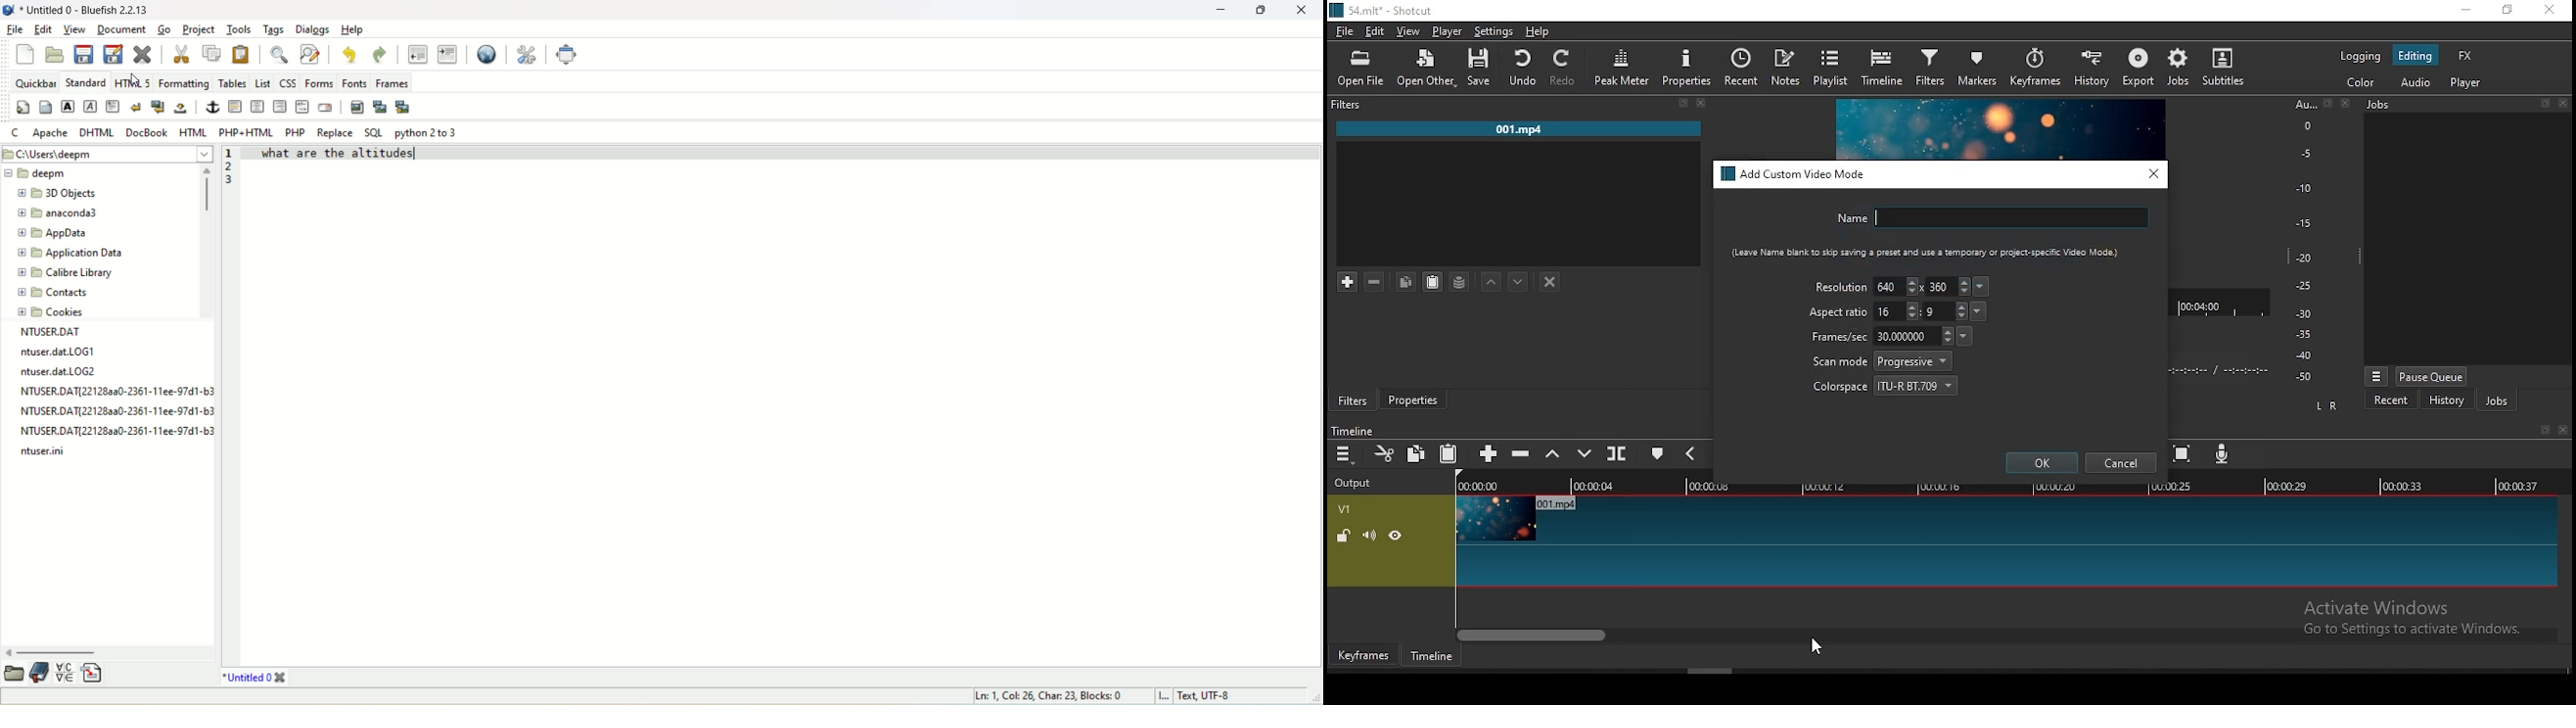 This screenshot has width=2576, height=728. What do you see at coordinates (2302, 222) in the screenshot?
I see `-15` at bounding box center [2302, 222].